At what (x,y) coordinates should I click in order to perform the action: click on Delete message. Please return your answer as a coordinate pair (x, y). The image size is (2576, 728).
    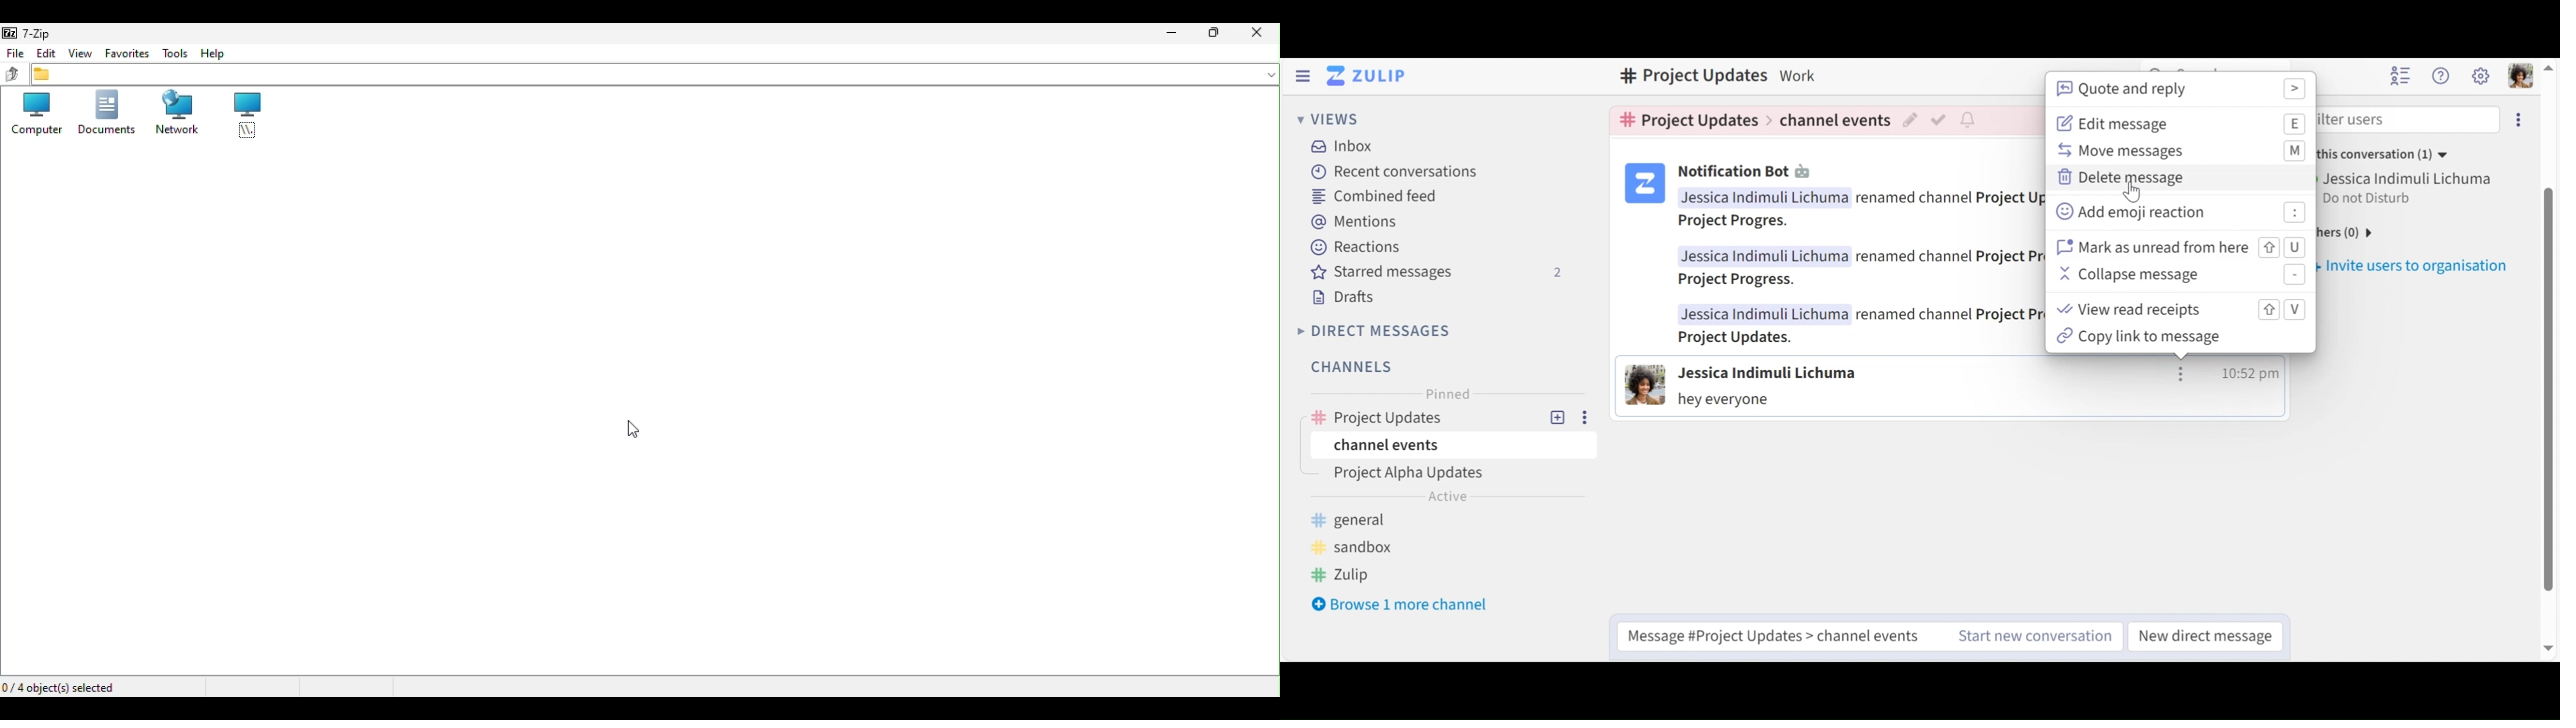
    Looking at the image, I should click on (2179, 176).